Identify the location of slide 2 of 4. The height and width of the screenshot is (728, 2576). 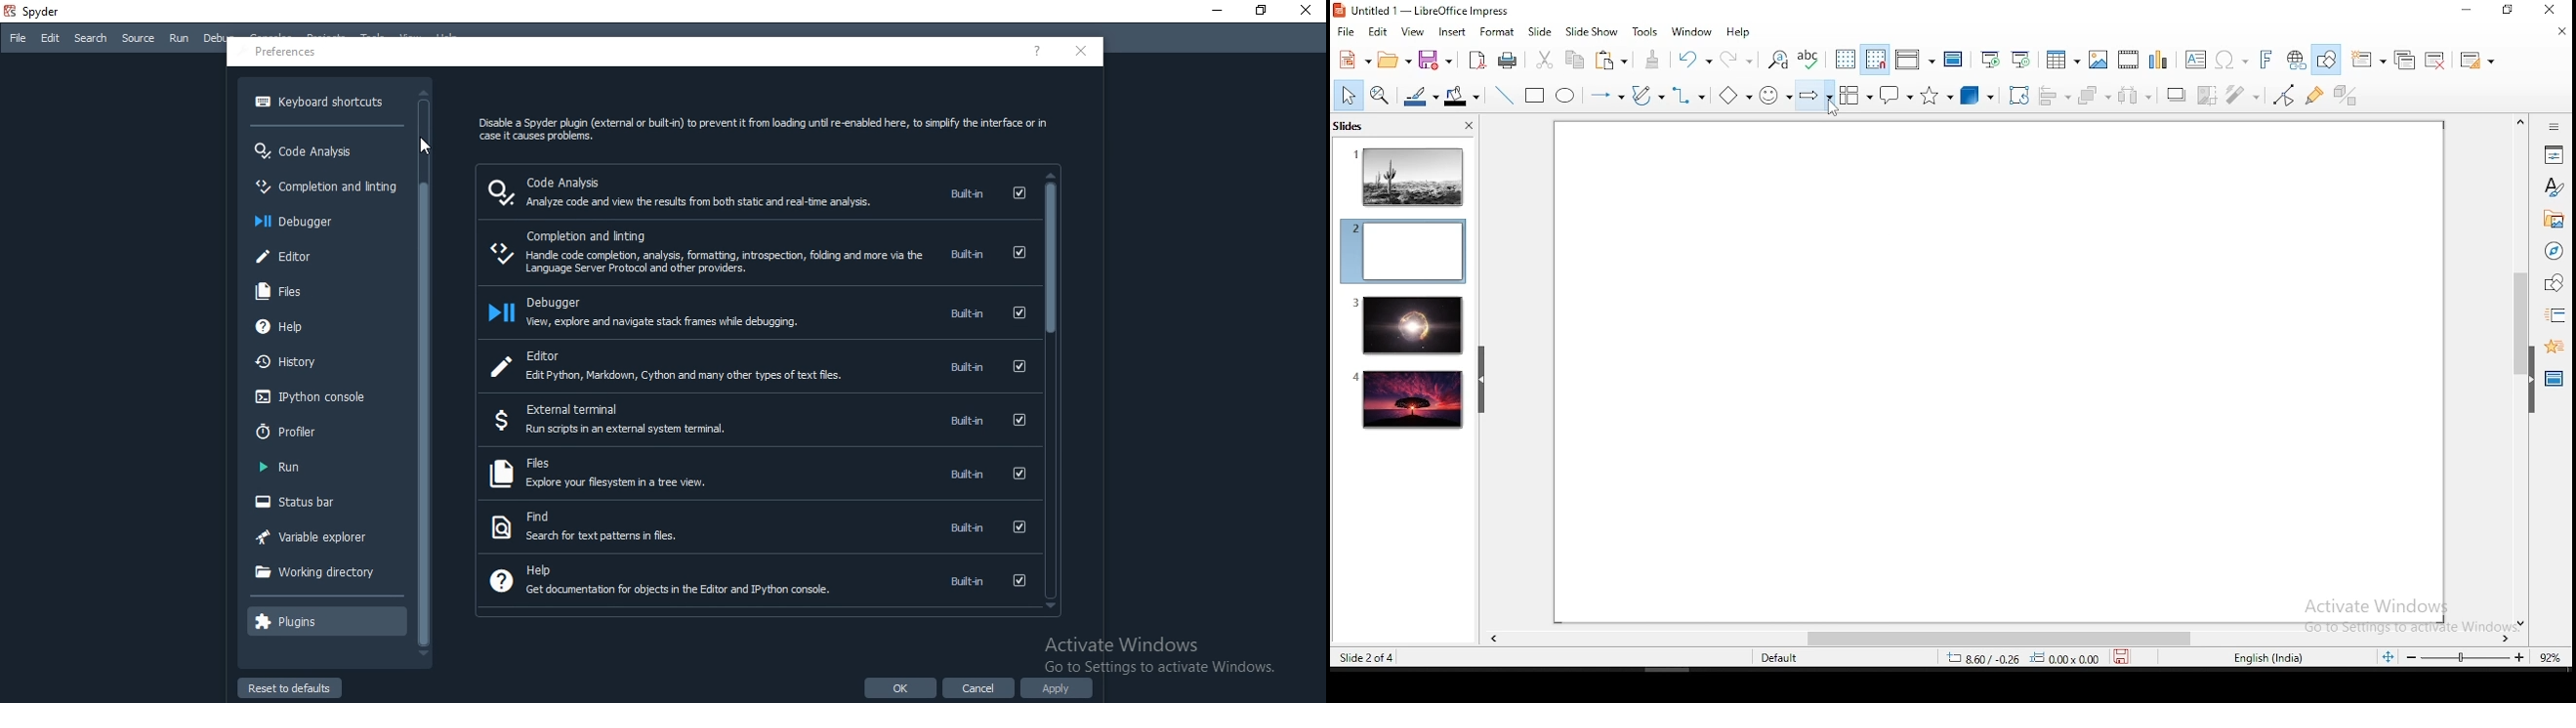
(1369, 658).